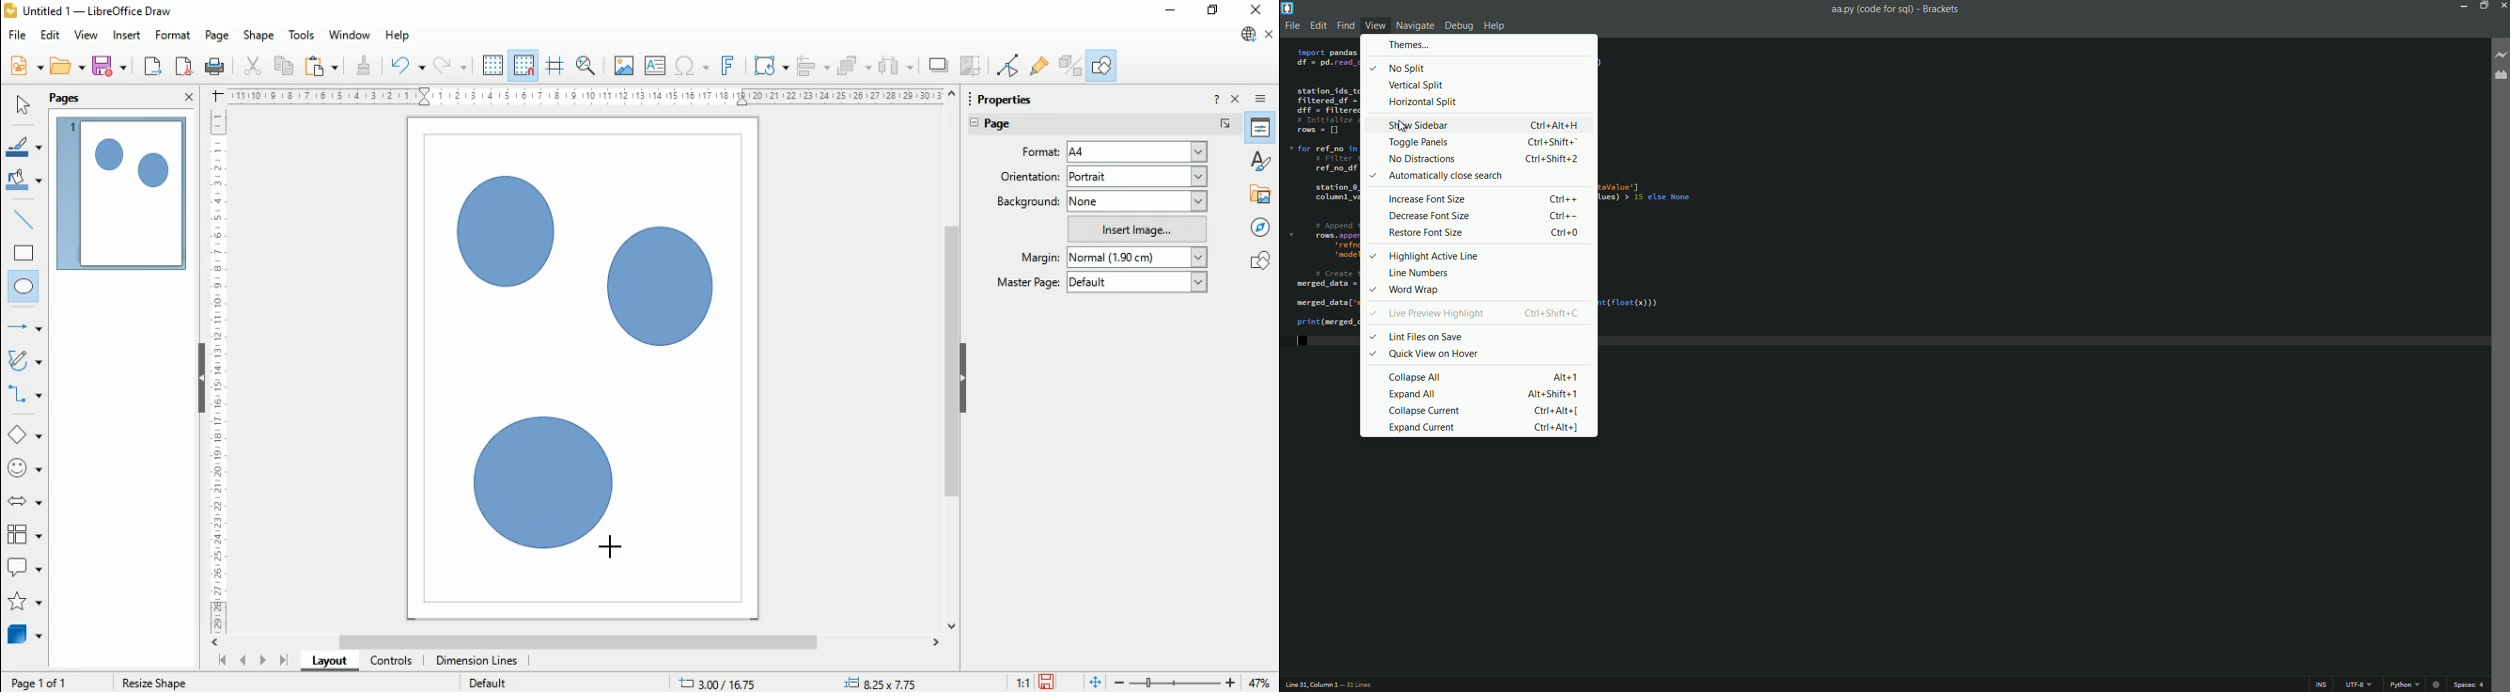 This screenshot has width=2520, height=700. I want to click on controls, so click(390, 661).